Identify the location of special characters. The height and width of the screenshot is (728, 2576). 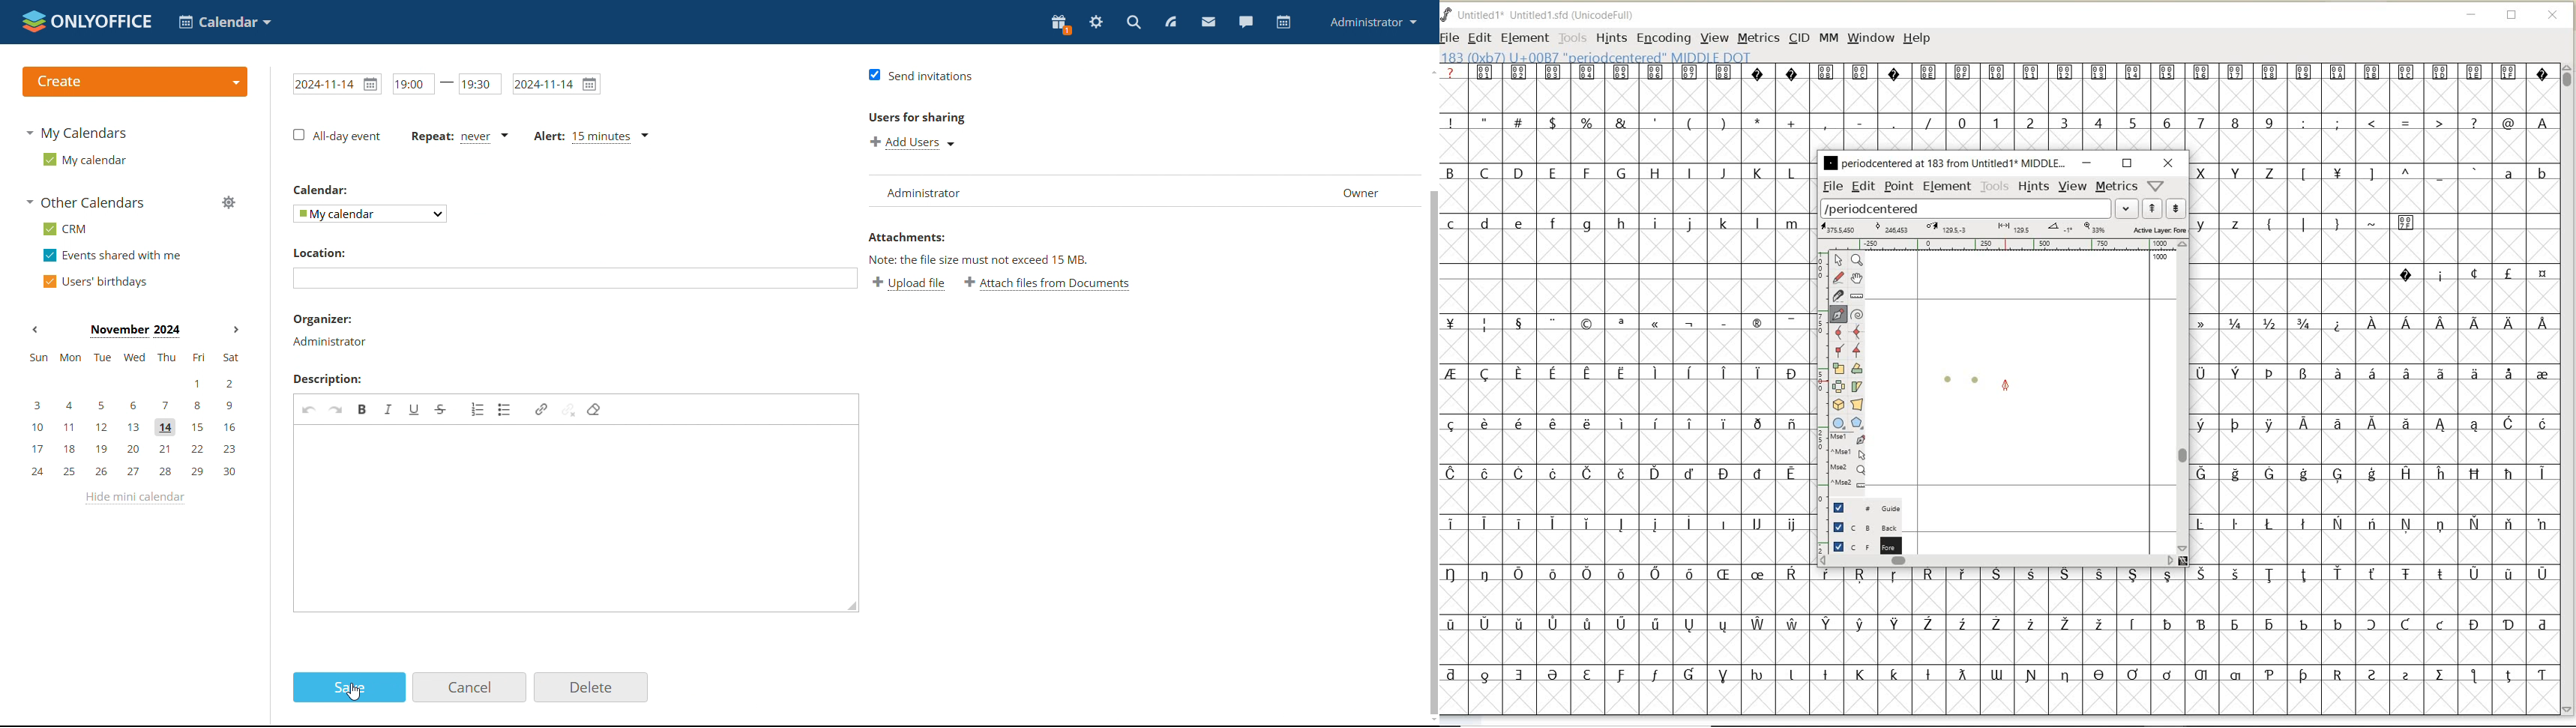
(2428, 123).